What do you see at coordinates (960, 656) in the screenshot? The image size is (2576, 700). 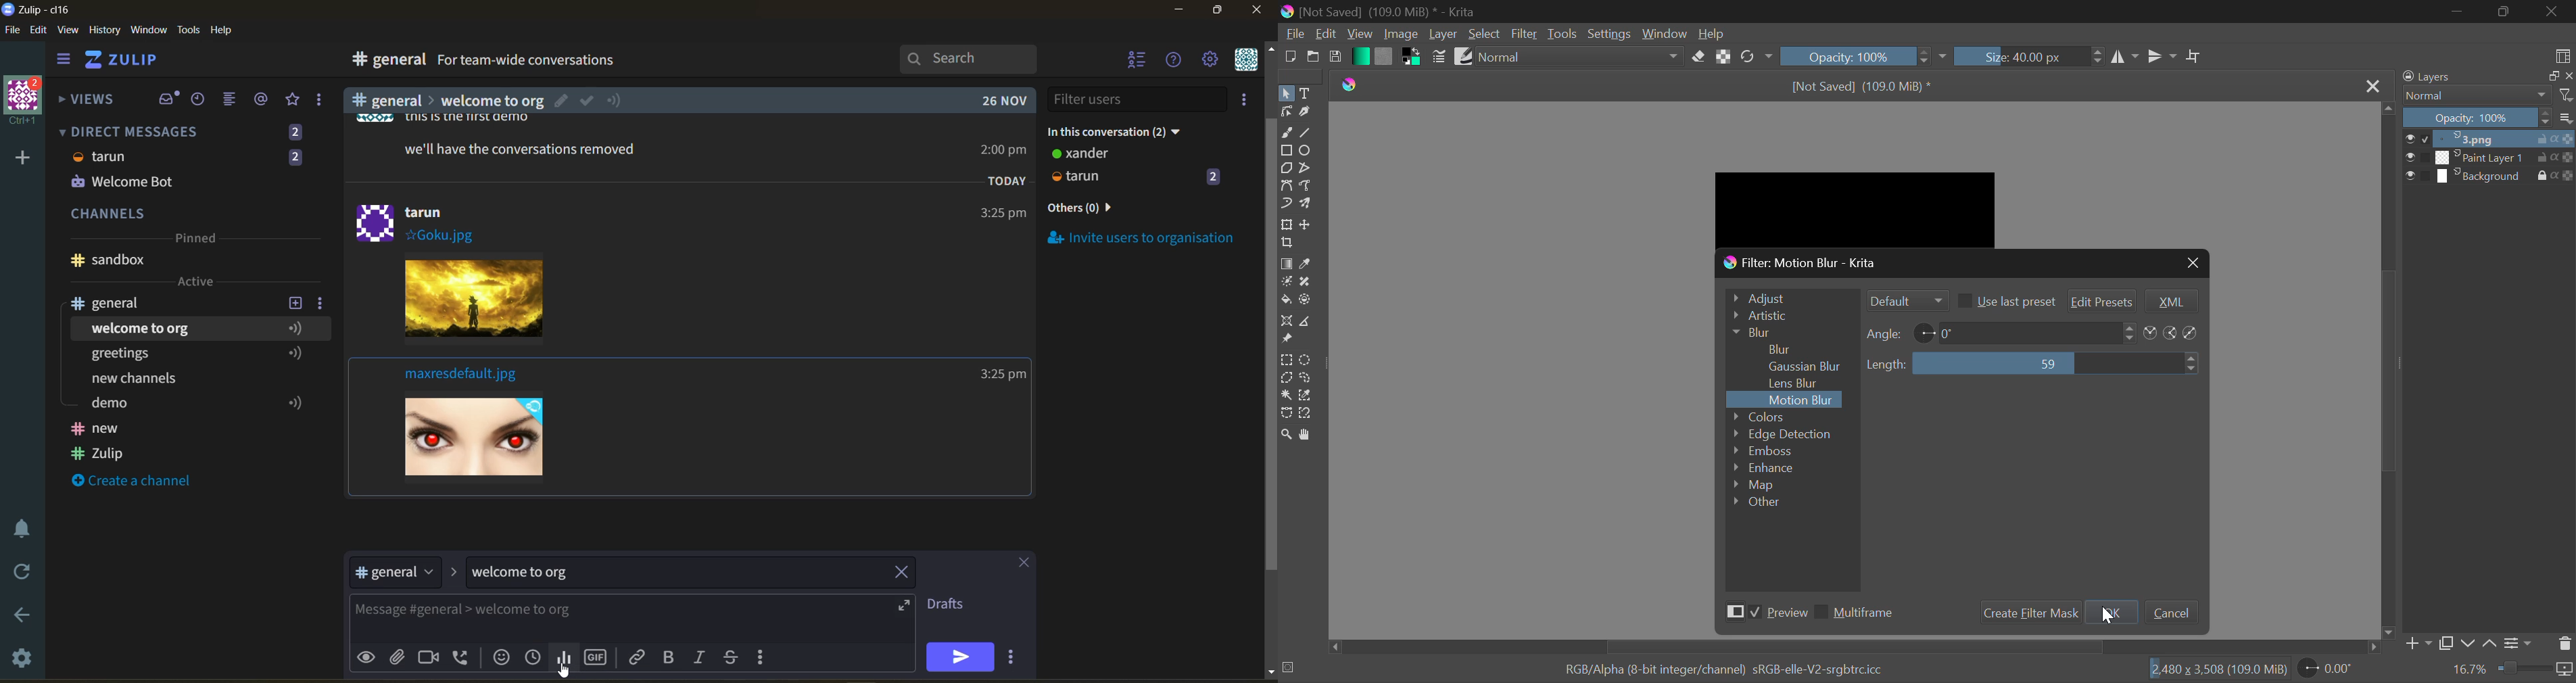 I see `send` at bounding box center [960, 656].